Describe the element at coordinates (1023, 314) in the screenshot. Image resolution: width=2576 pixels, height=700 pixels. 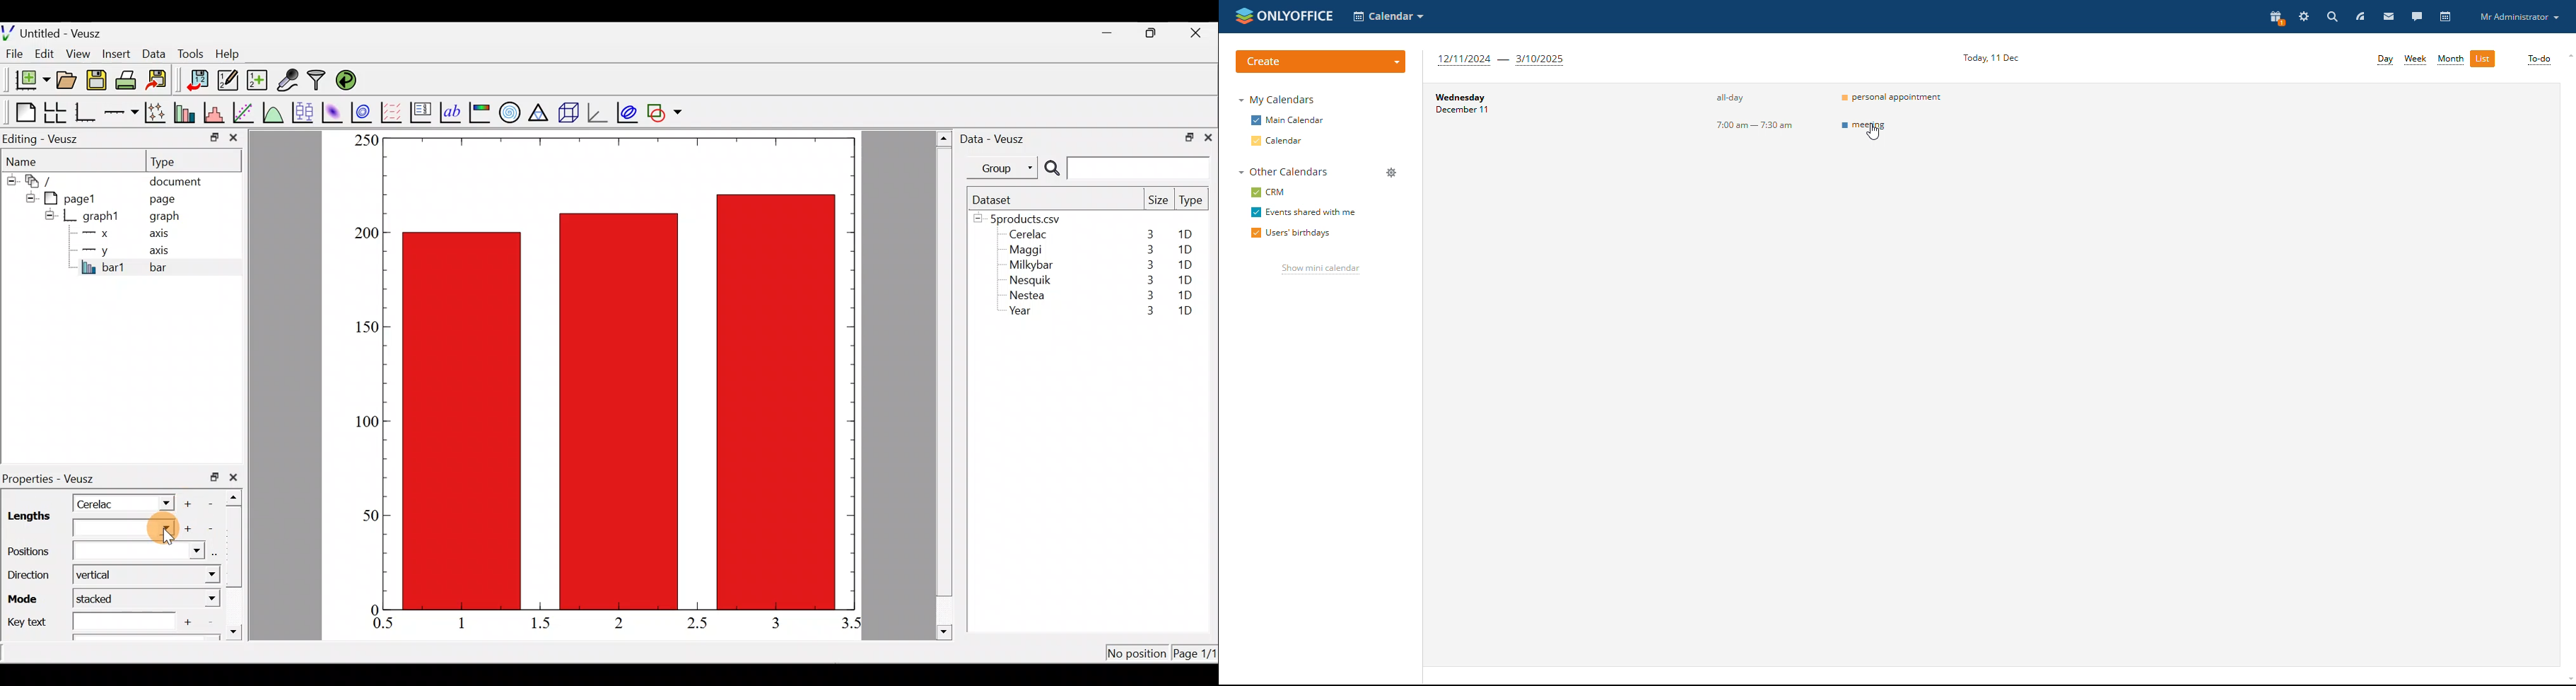
I see `Year` at that location.